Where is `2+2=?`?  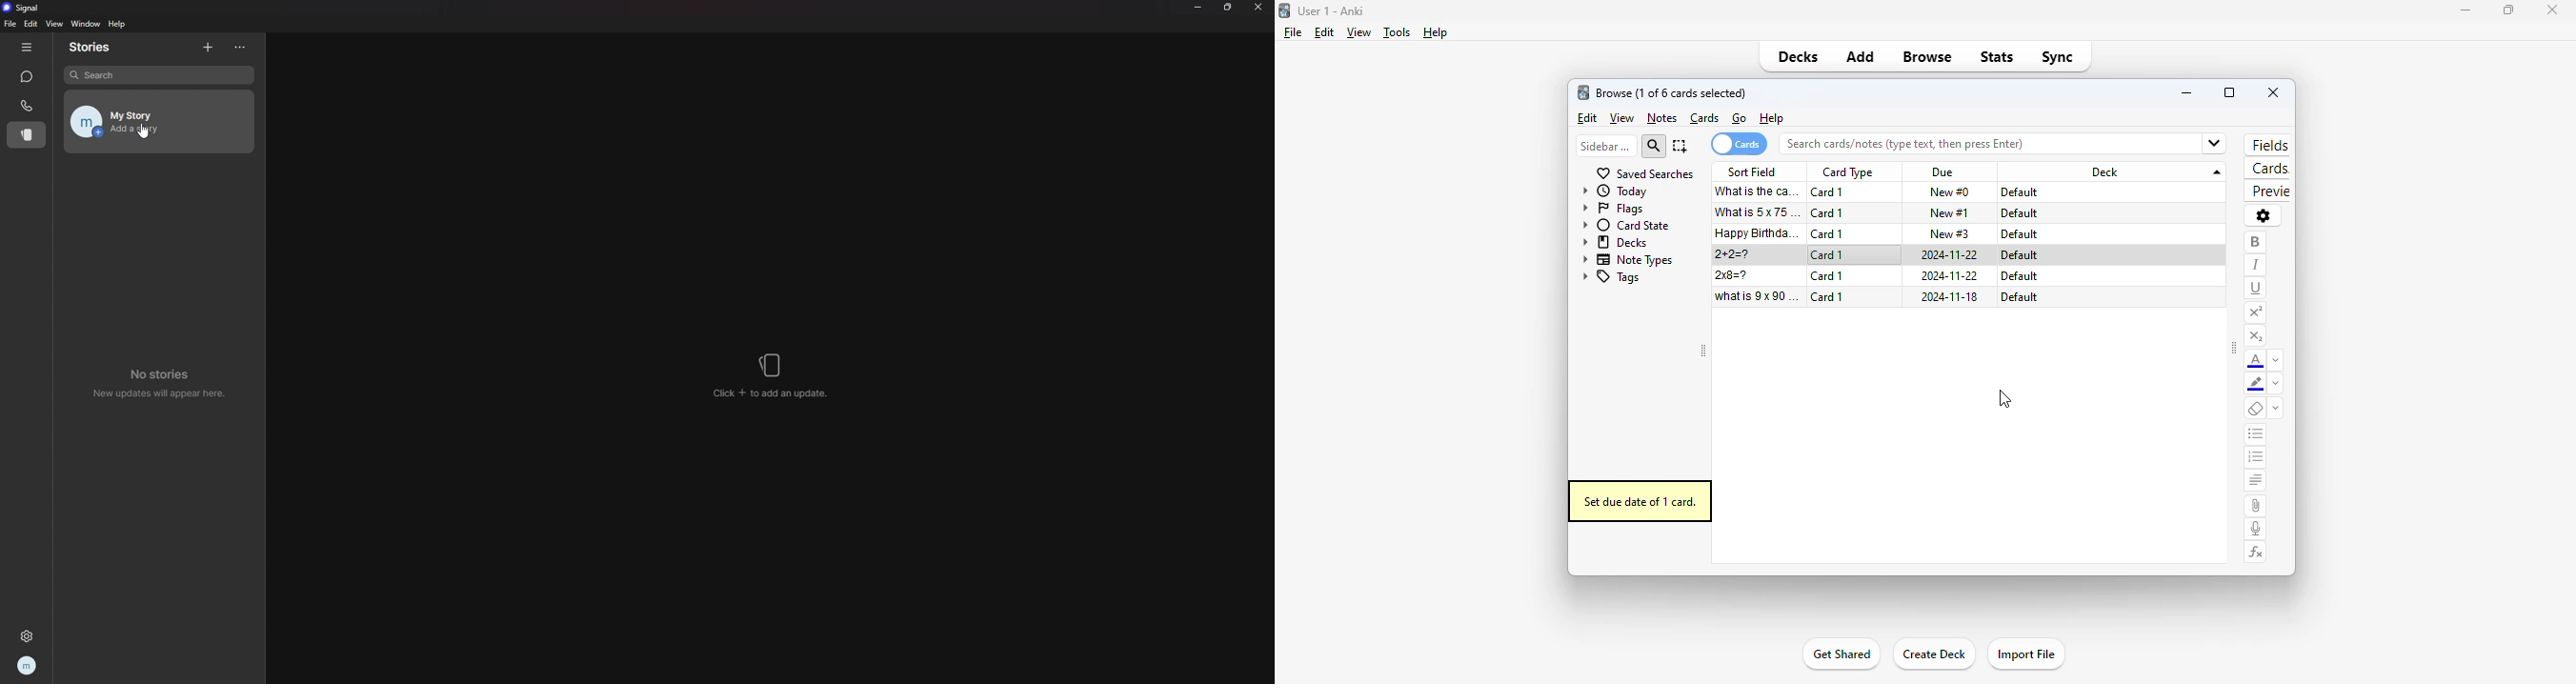
2+2=? is located at coordinates (1734, 254).